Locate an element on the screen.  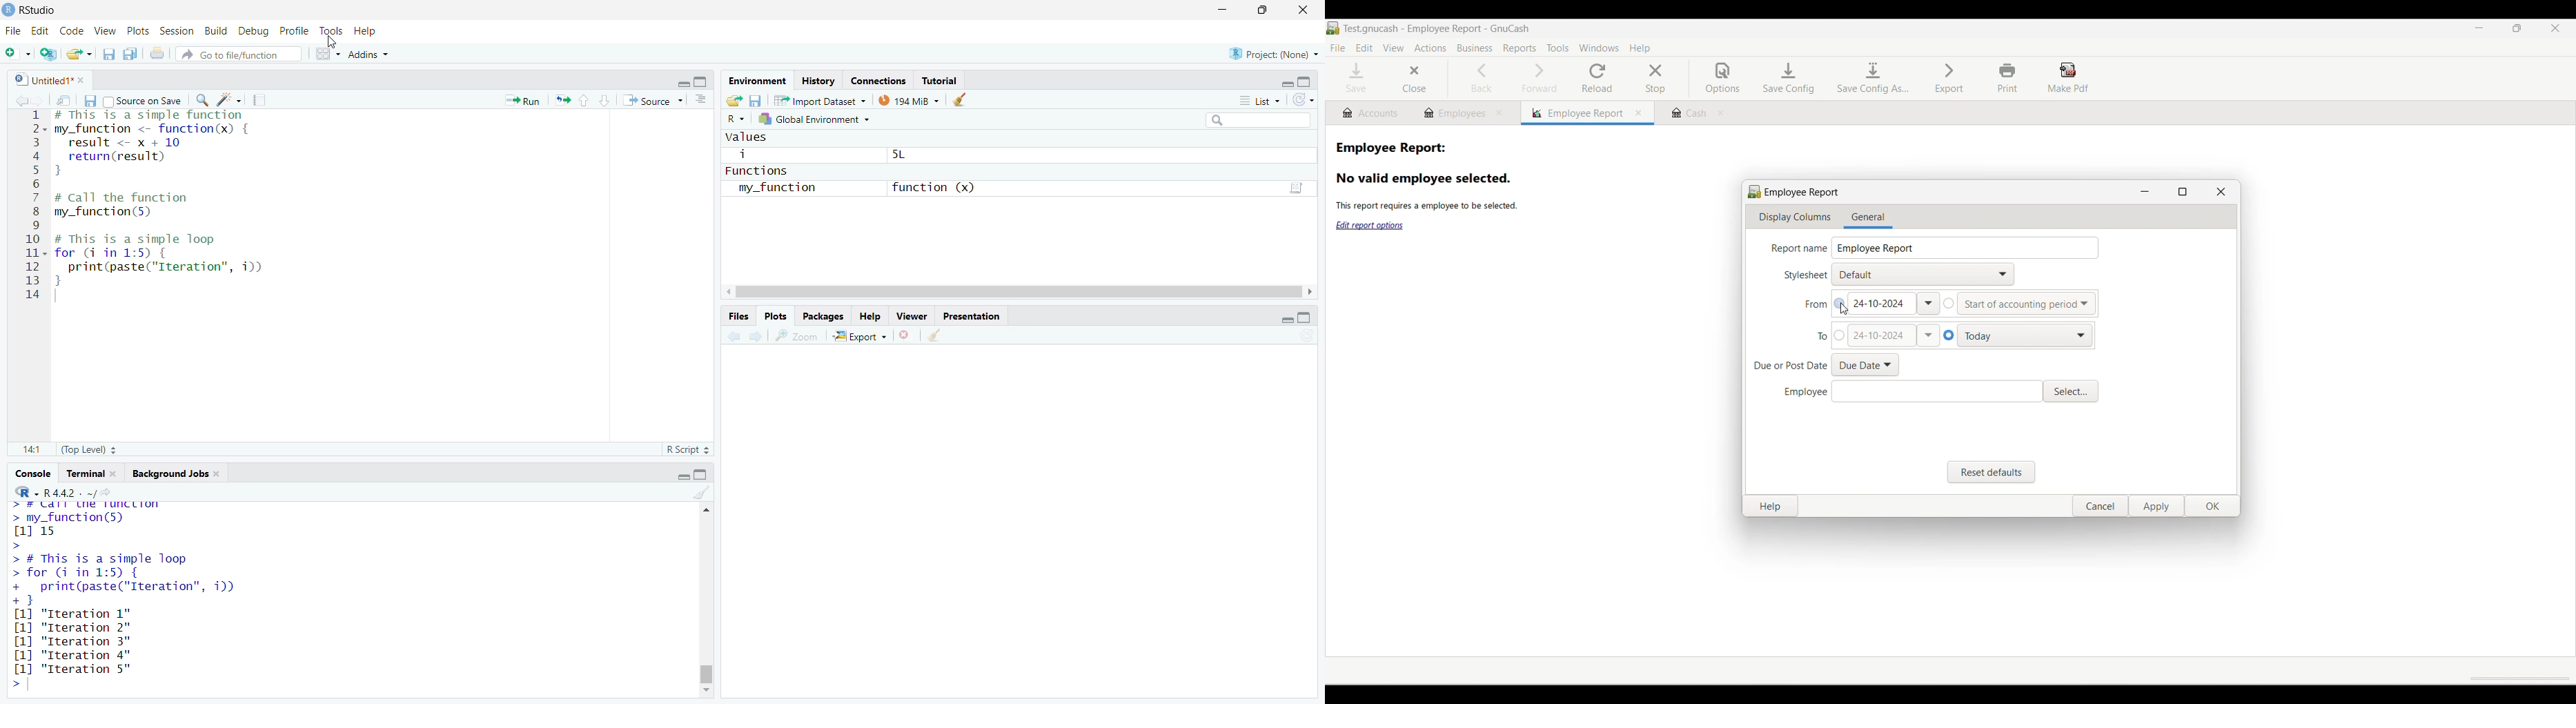
plots is located at coordinates (137, 30).